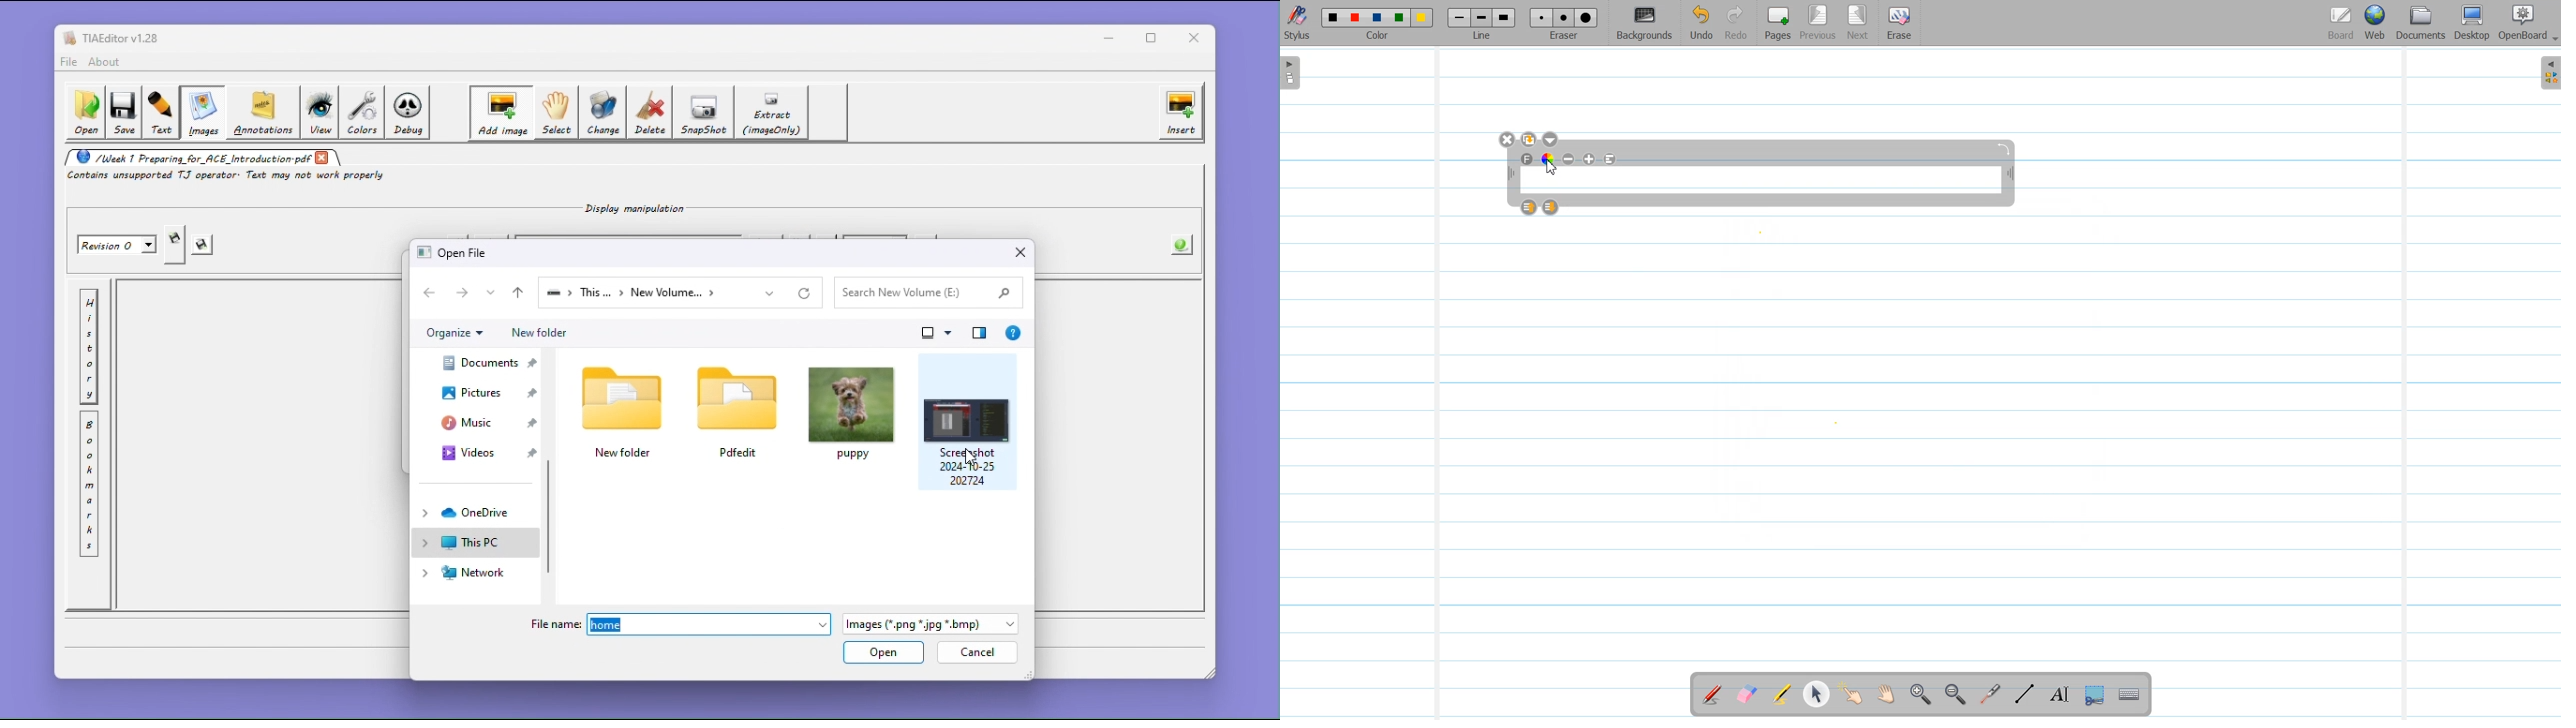 The height and width of the screenshot is (728, 2576). Describe the element at coordinates (1530, 207) in the screenshot. I see `Layer up` at that location.